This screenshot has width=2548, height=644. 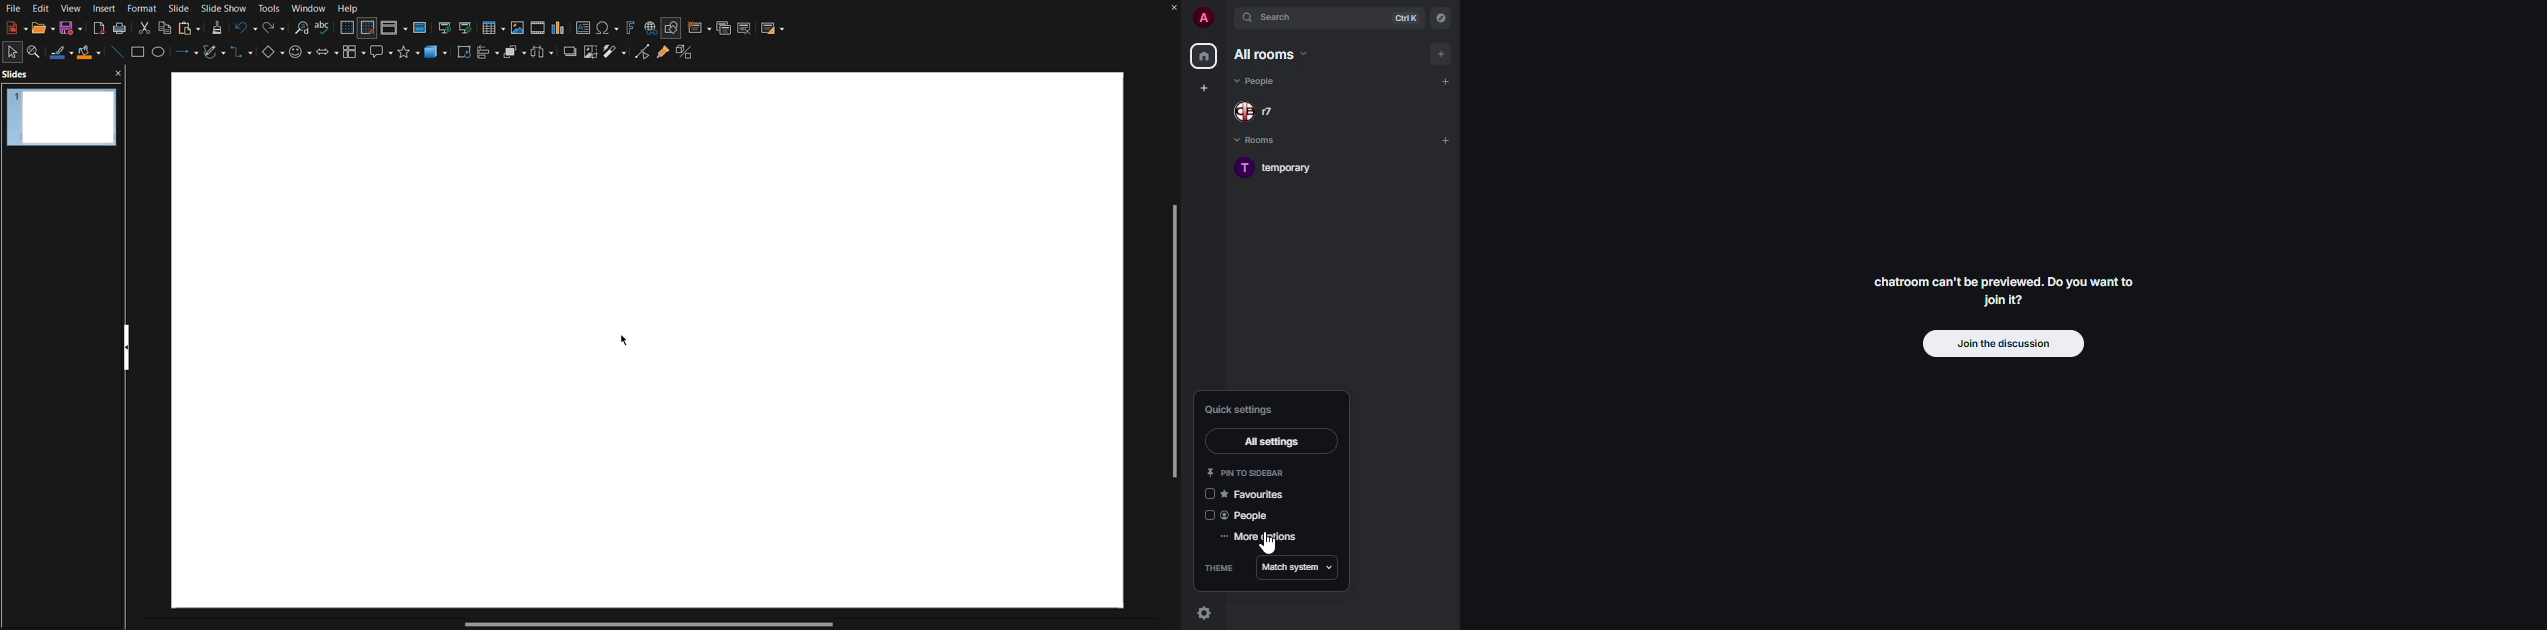 I want to click on Stars and Banners, so click(x=409, y=56).